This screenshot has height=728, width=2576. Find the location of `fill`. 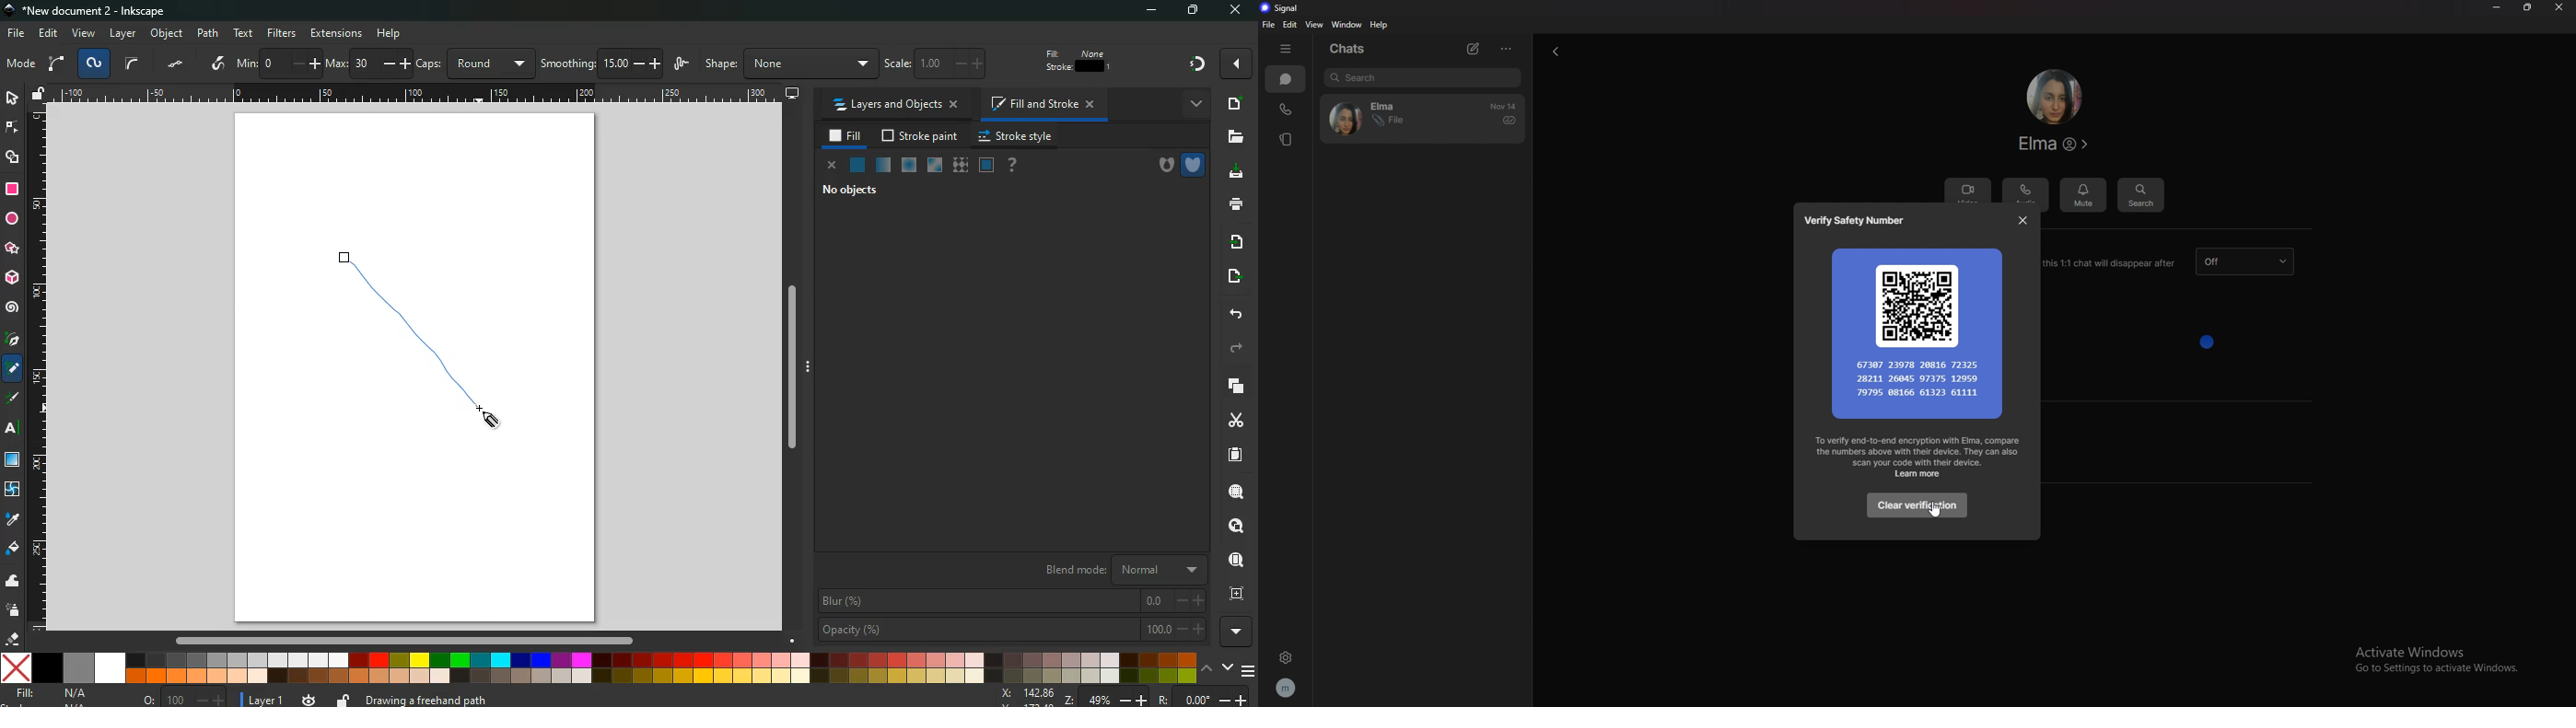

fill is located at coordinates (846, 136).